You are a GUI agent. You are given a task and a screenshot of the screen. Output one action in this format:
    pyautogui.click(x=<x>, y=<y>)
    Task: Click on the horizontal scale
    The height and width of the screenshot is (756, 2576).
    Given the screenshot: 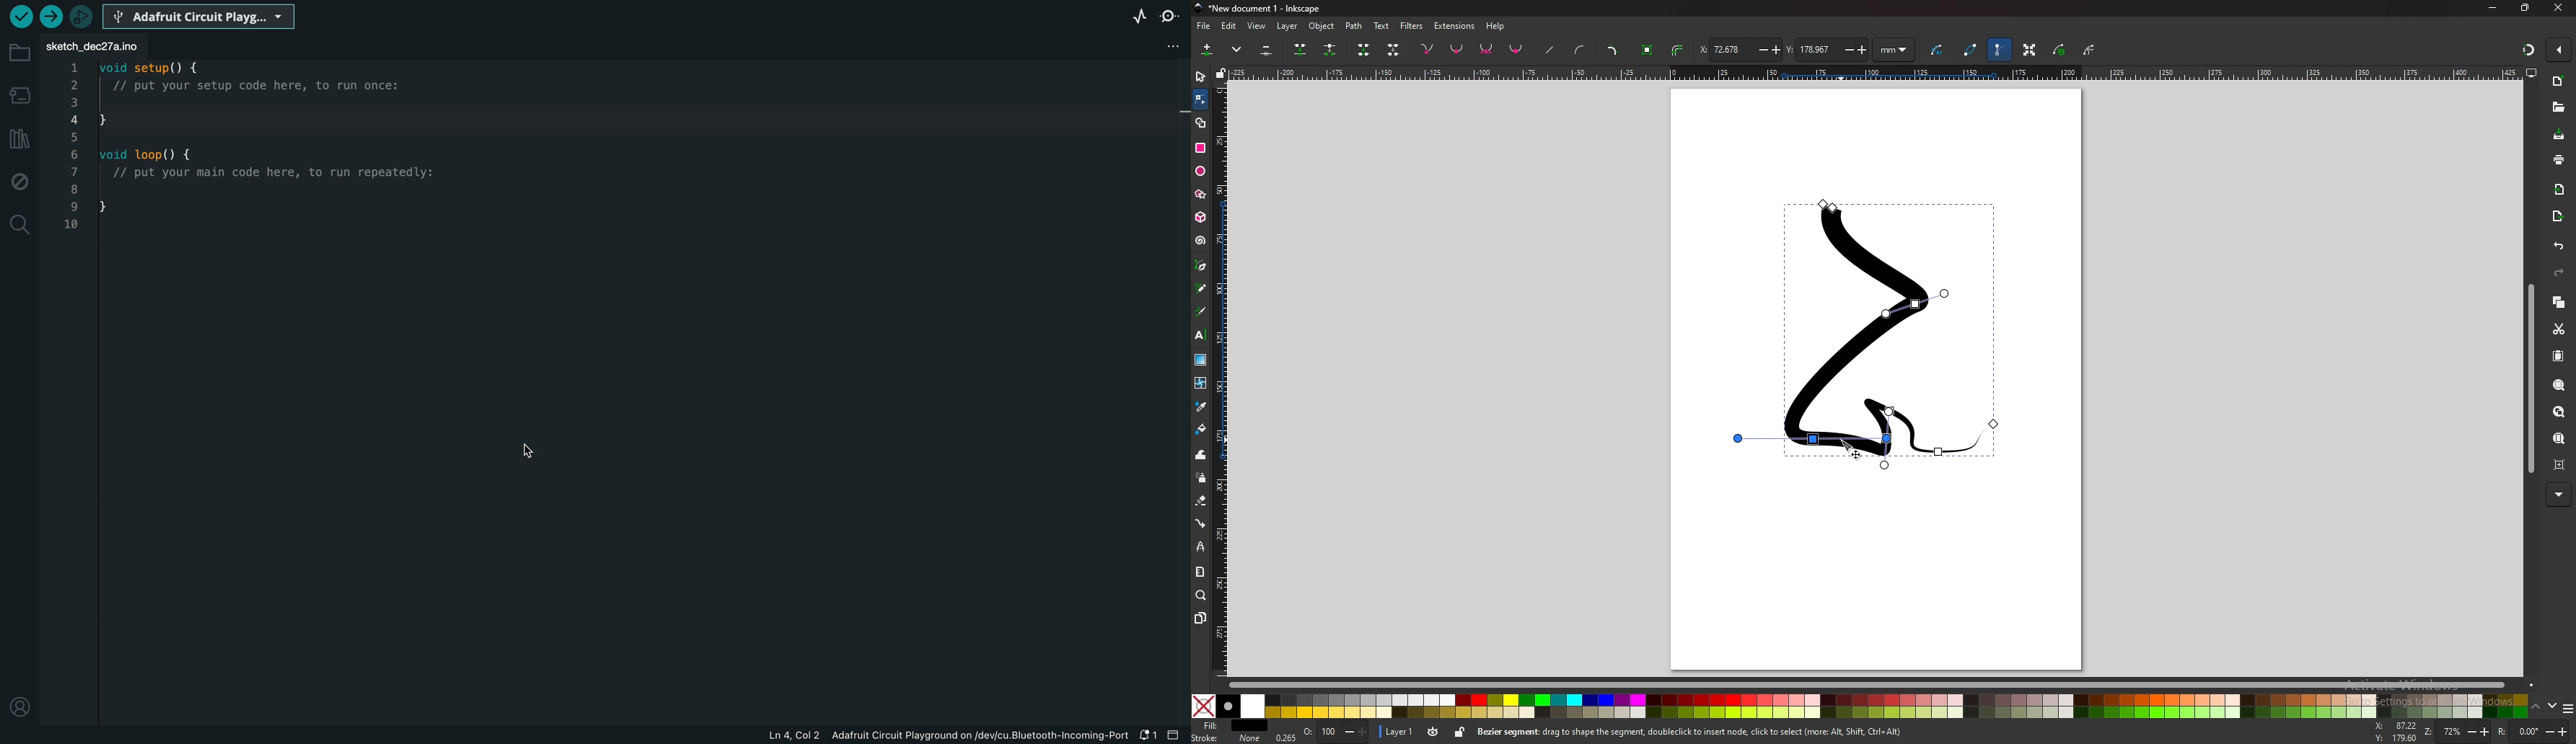 What is the action you would take?
    pyautogui.click(x=1873, y=73)
    